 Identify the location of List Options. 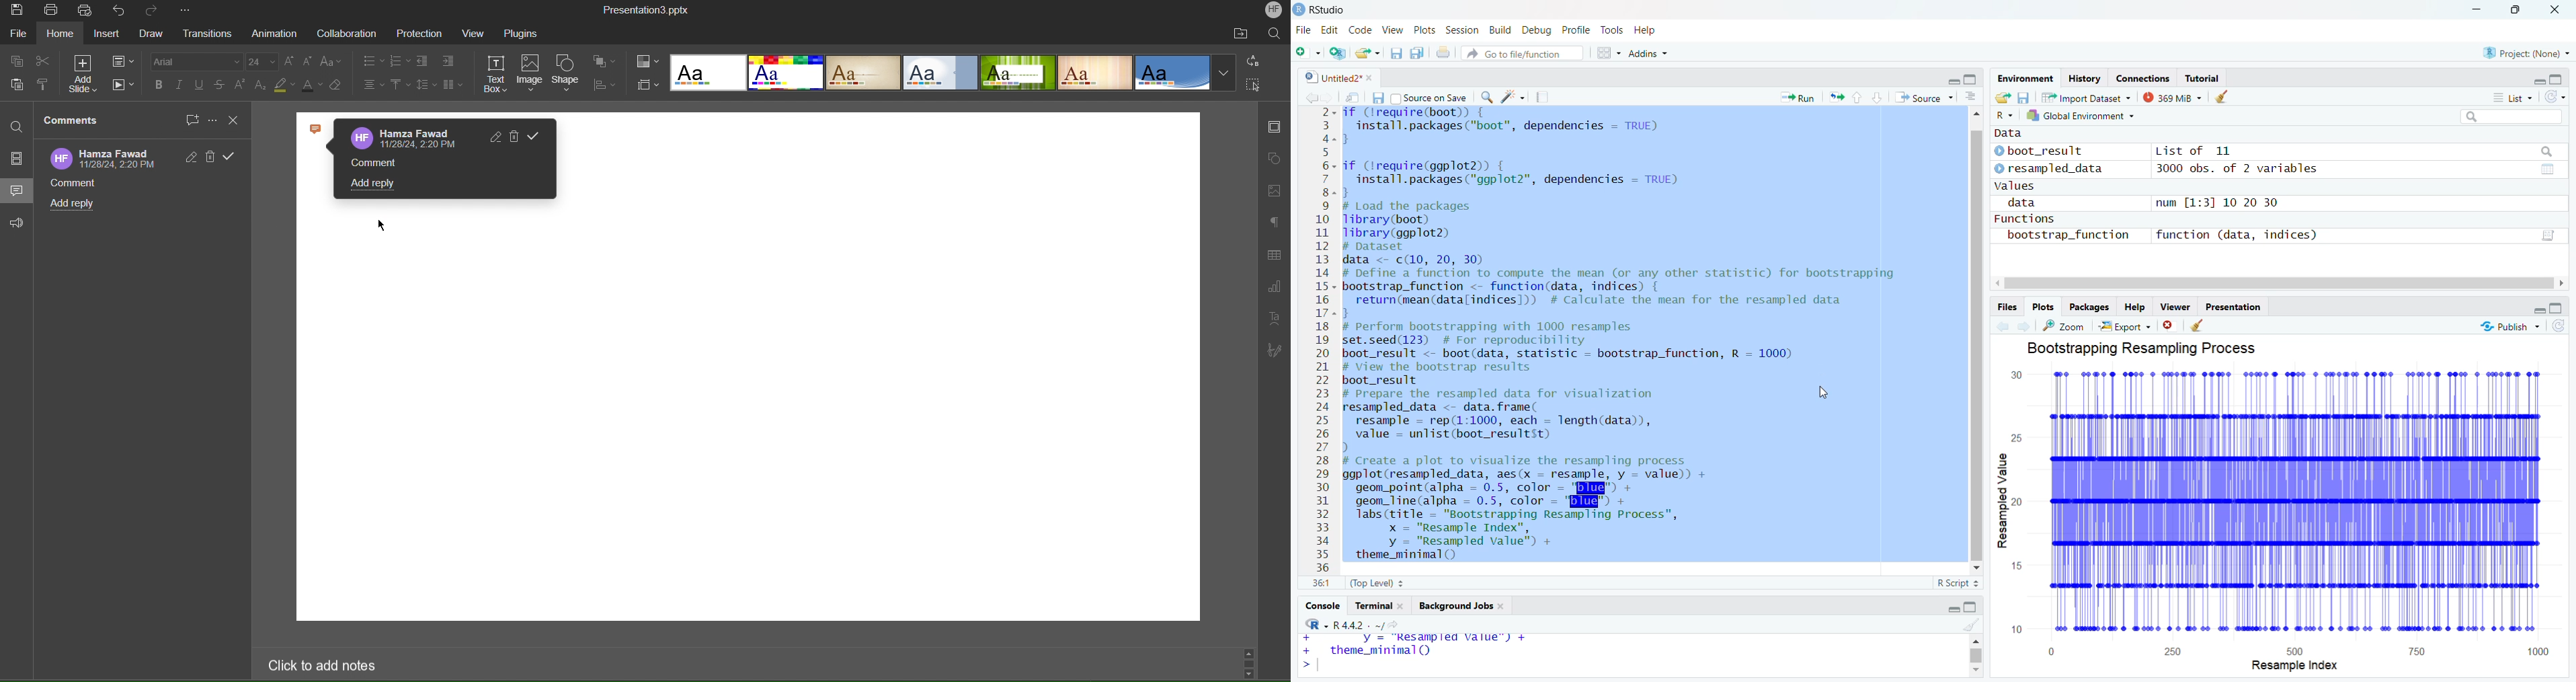
(372, 61).